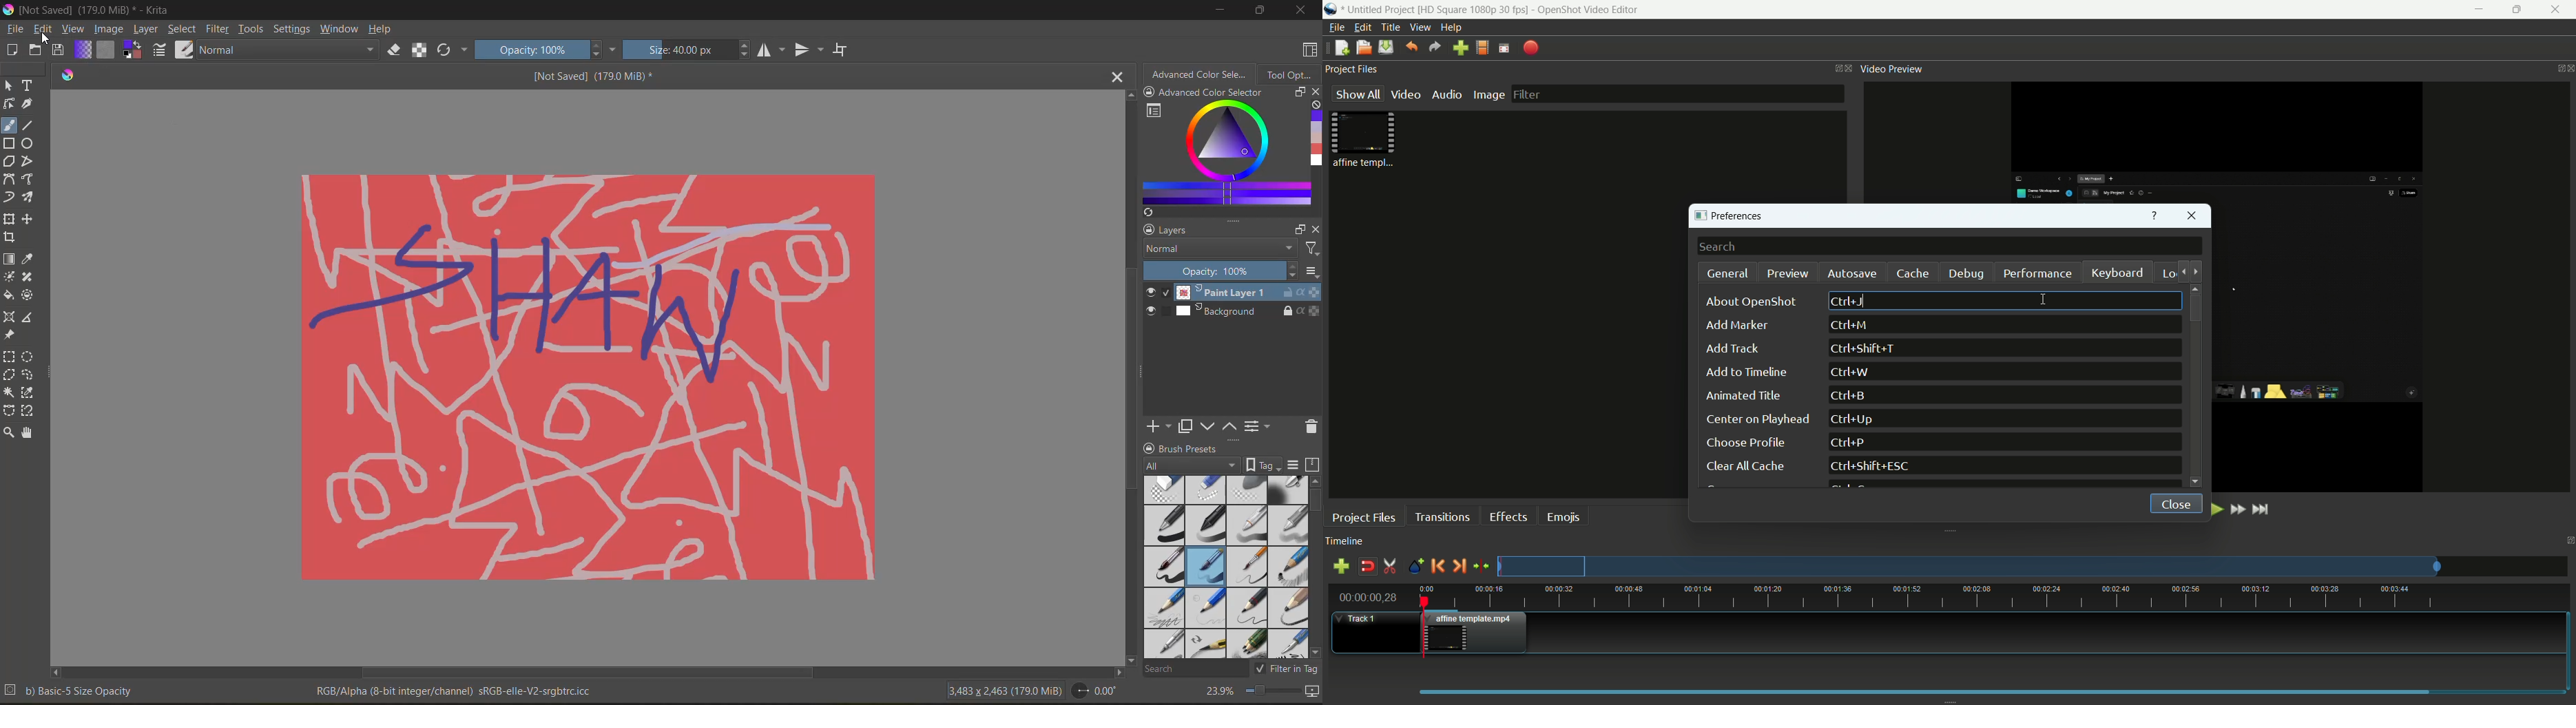 Image resolution: width=2576 pixels, height=728 pixels. I want to click on close timeline, so click(2568, 540).